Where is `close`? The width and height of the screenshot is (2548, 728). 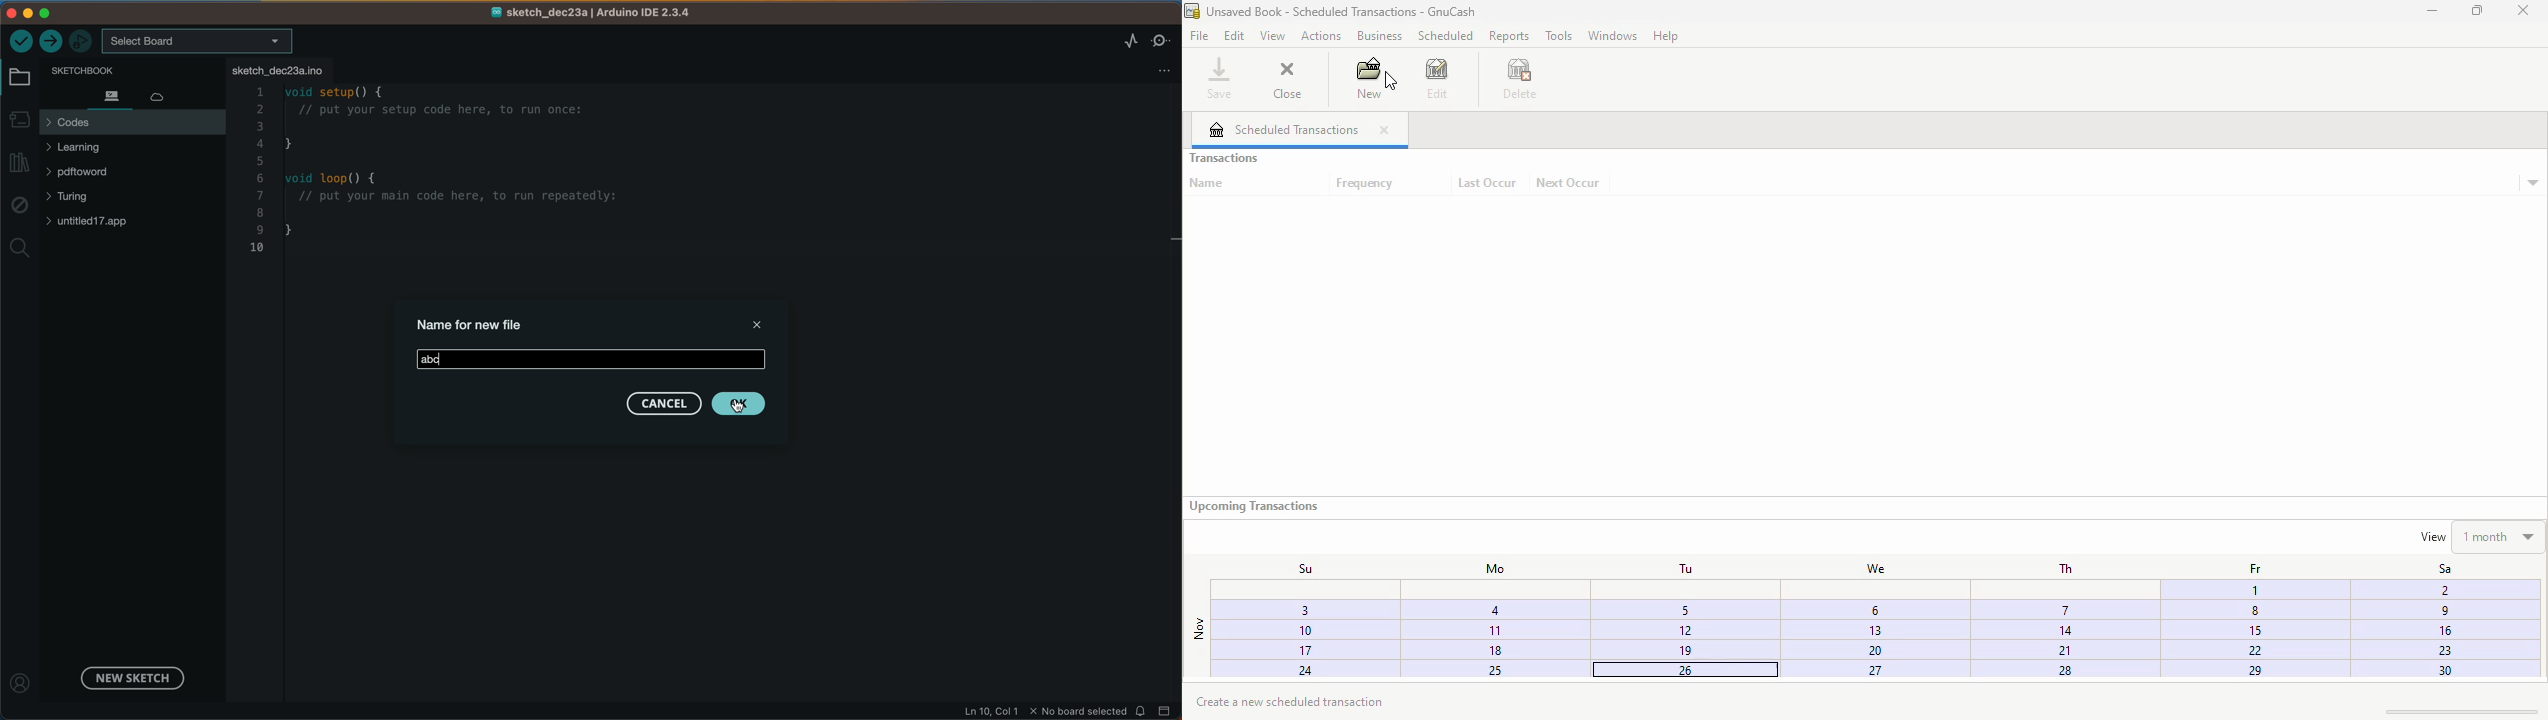
close is located at coordinates (1384, 130).